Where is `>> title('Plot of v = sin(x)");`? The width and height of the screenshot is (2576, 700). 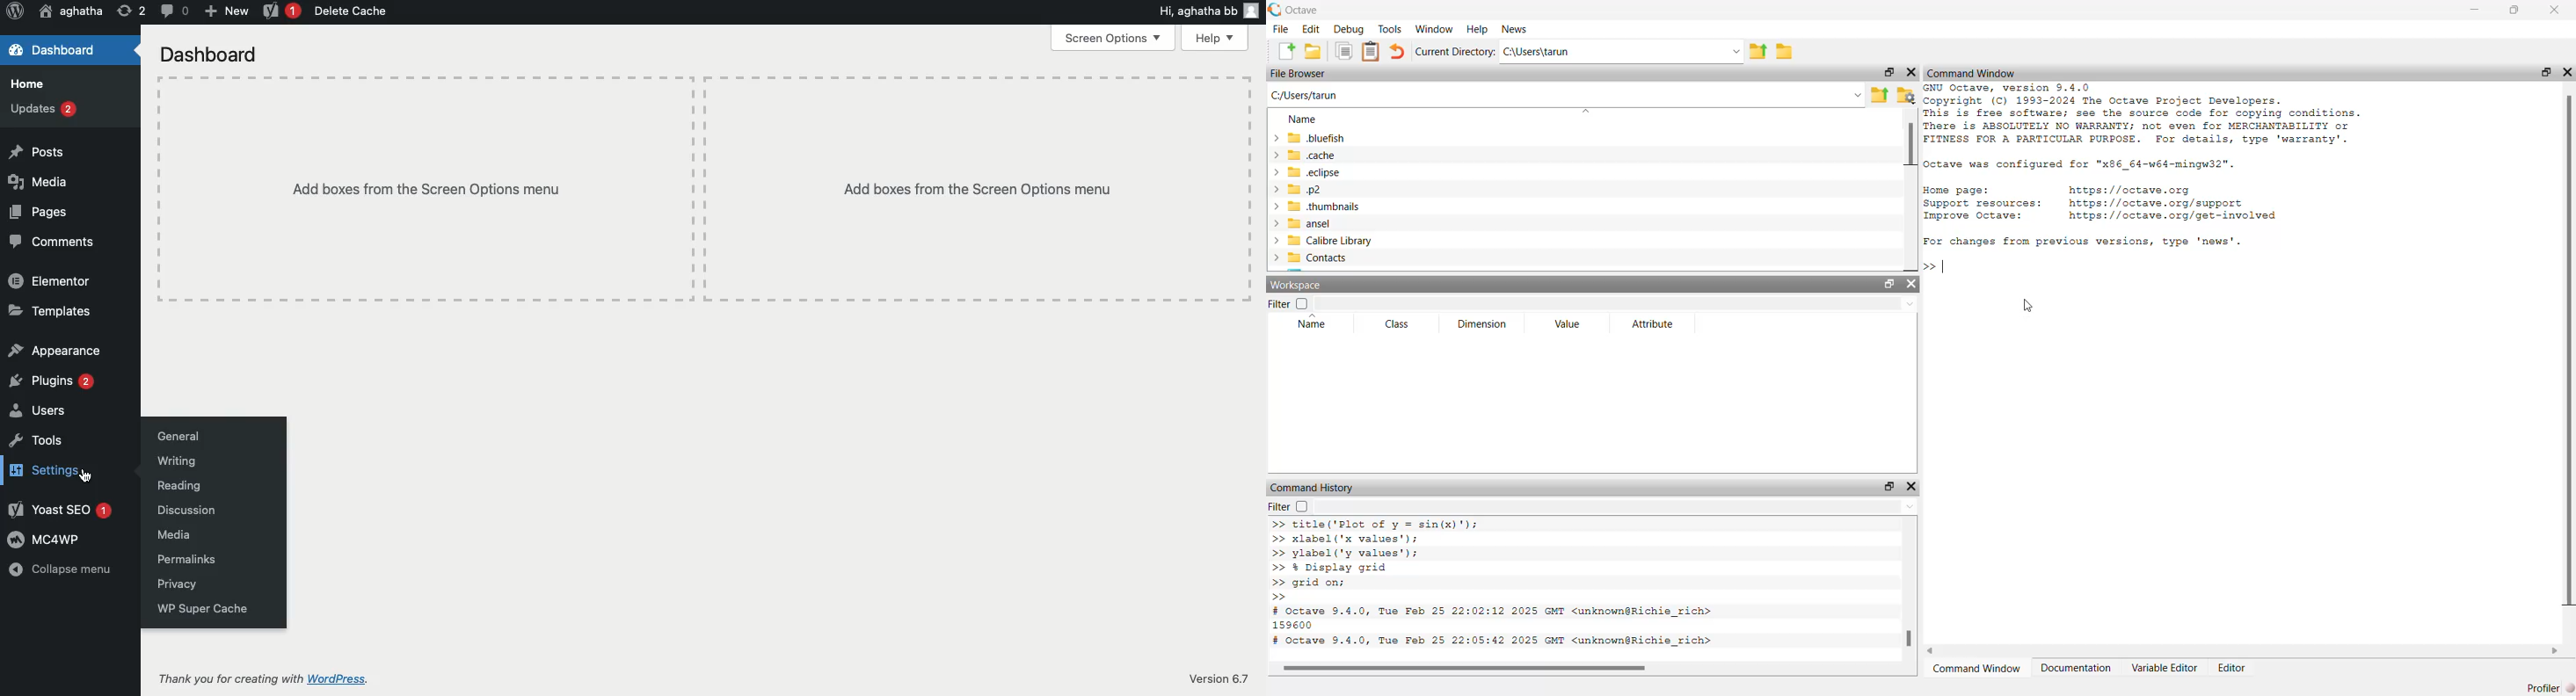
>> title('Plot of v = sin(x)"); is located at coordinates (1376, 523).